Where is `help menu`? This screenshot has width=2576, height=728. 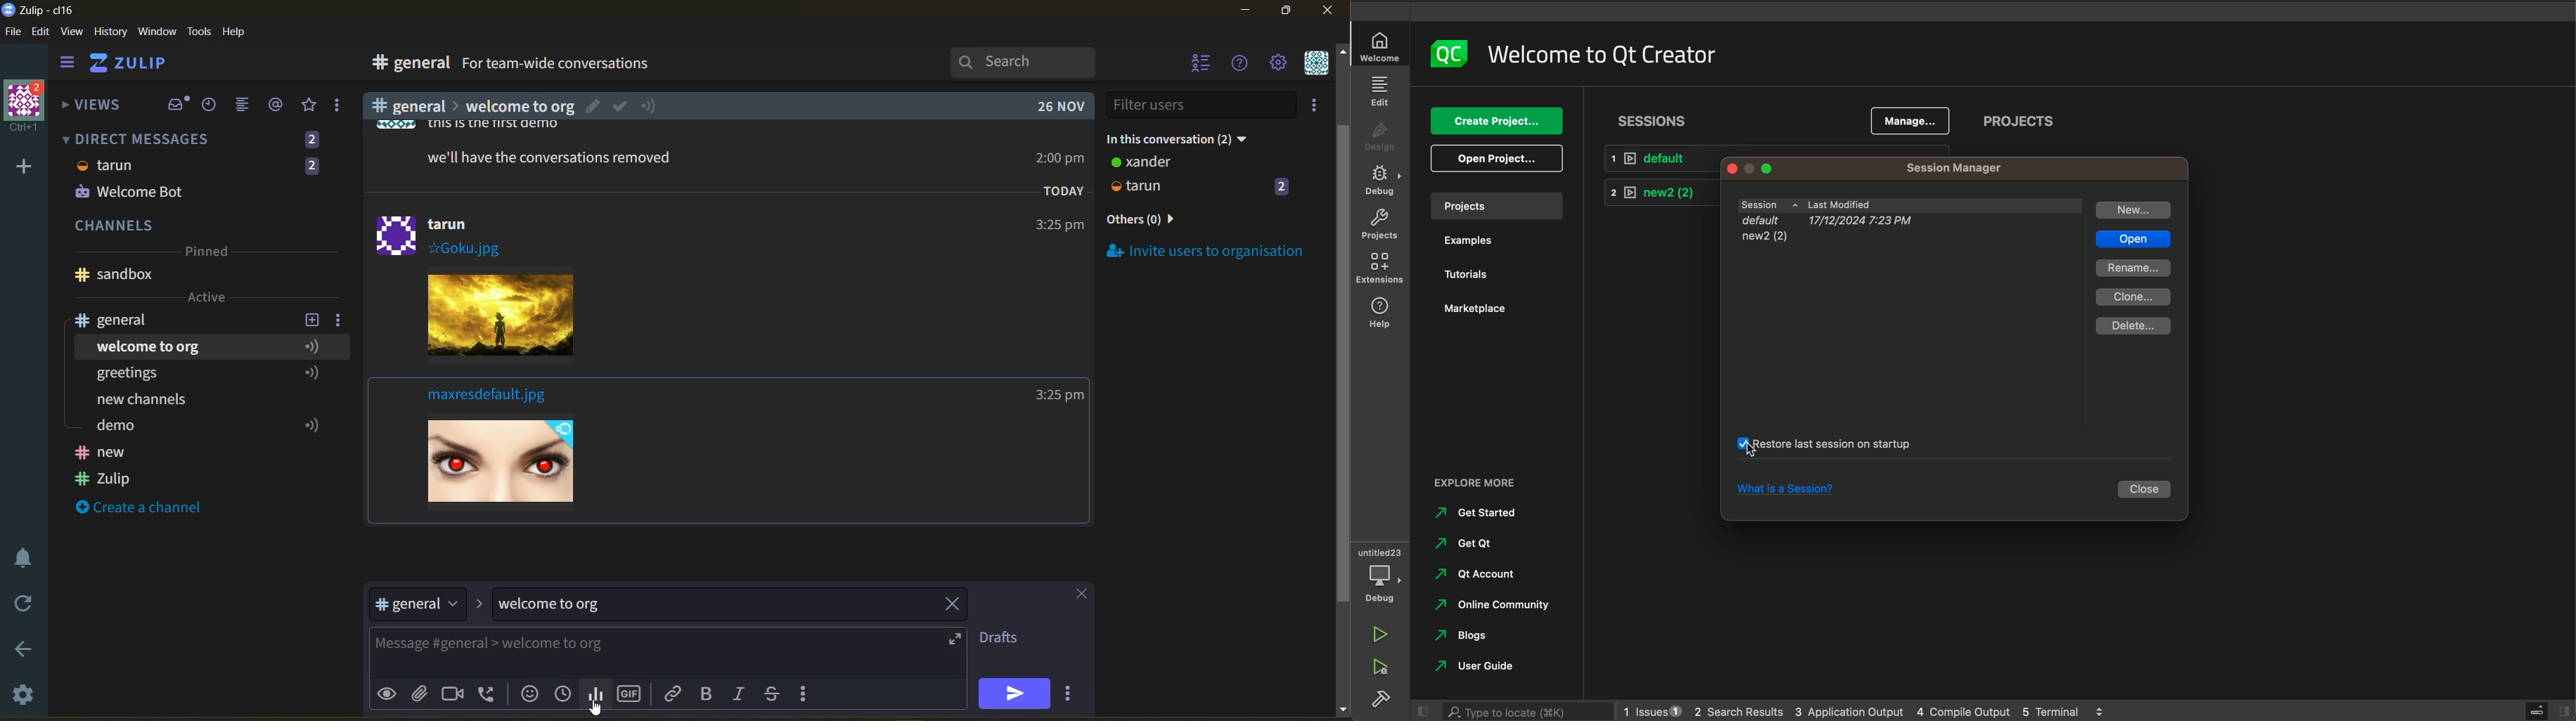 help menu is located at coordinates (1241, 65).